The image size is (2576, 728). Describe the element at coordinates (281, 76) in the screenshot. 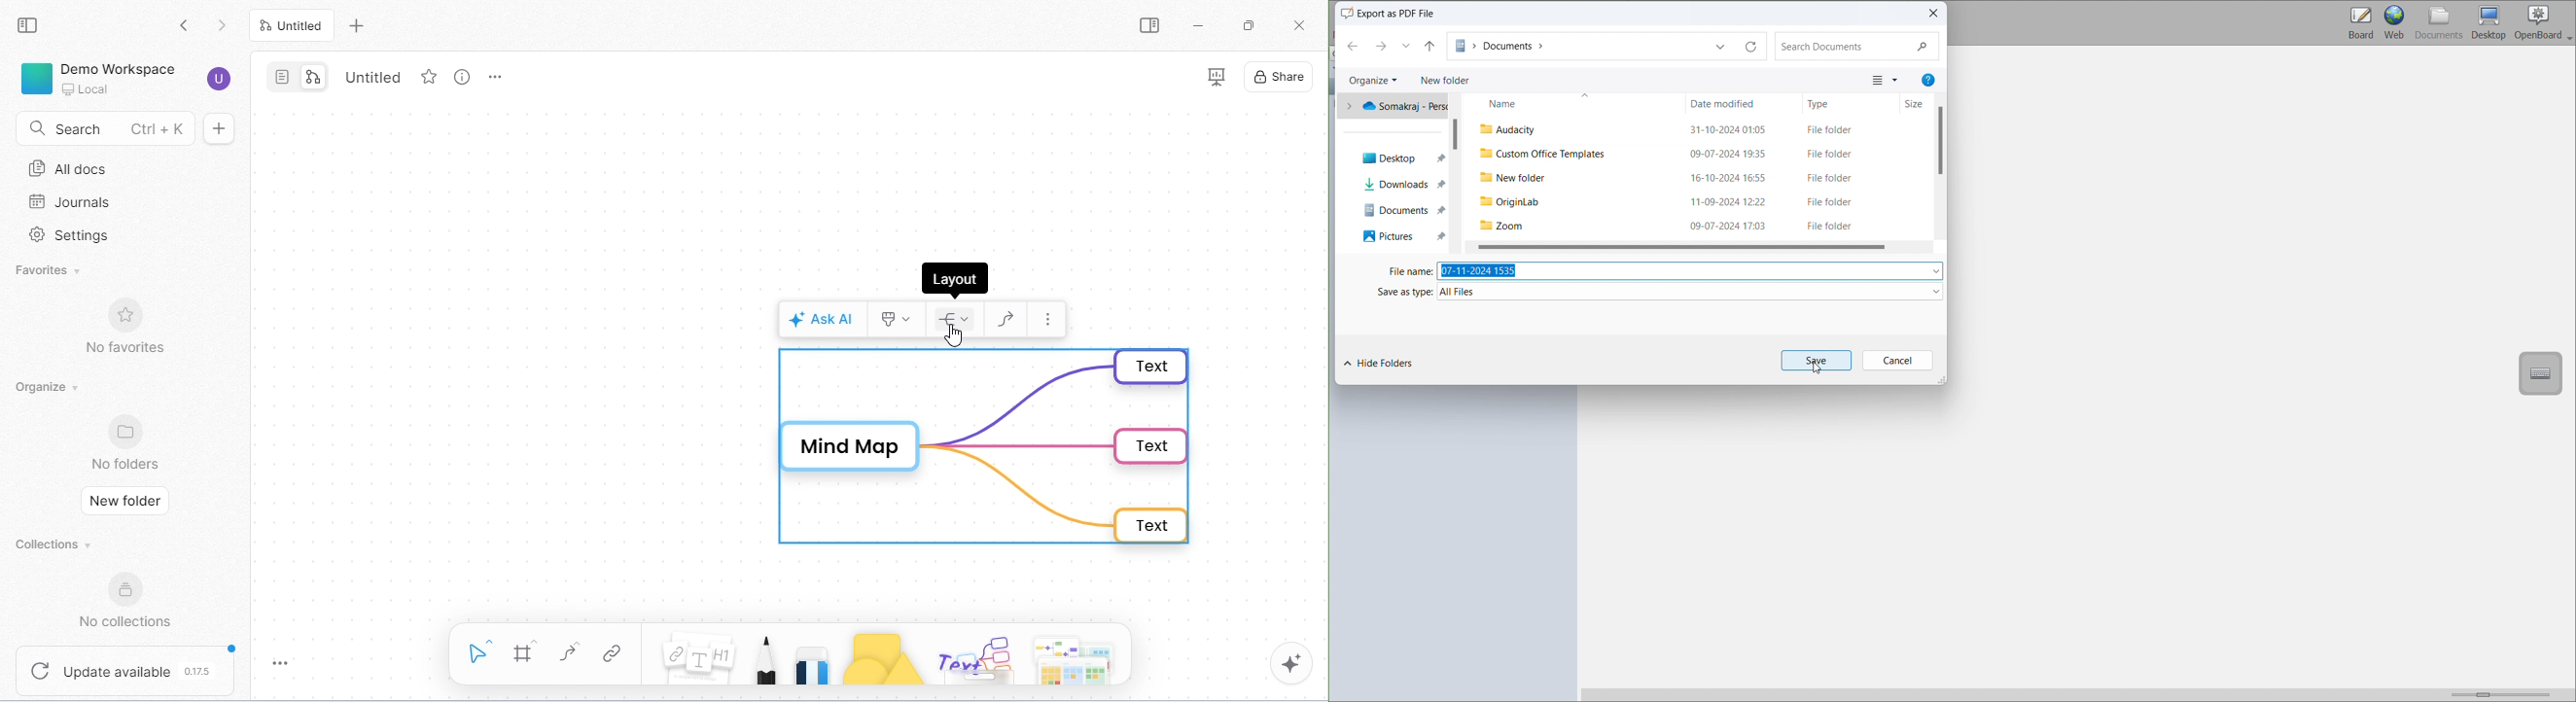

I see `page mode` at that location.